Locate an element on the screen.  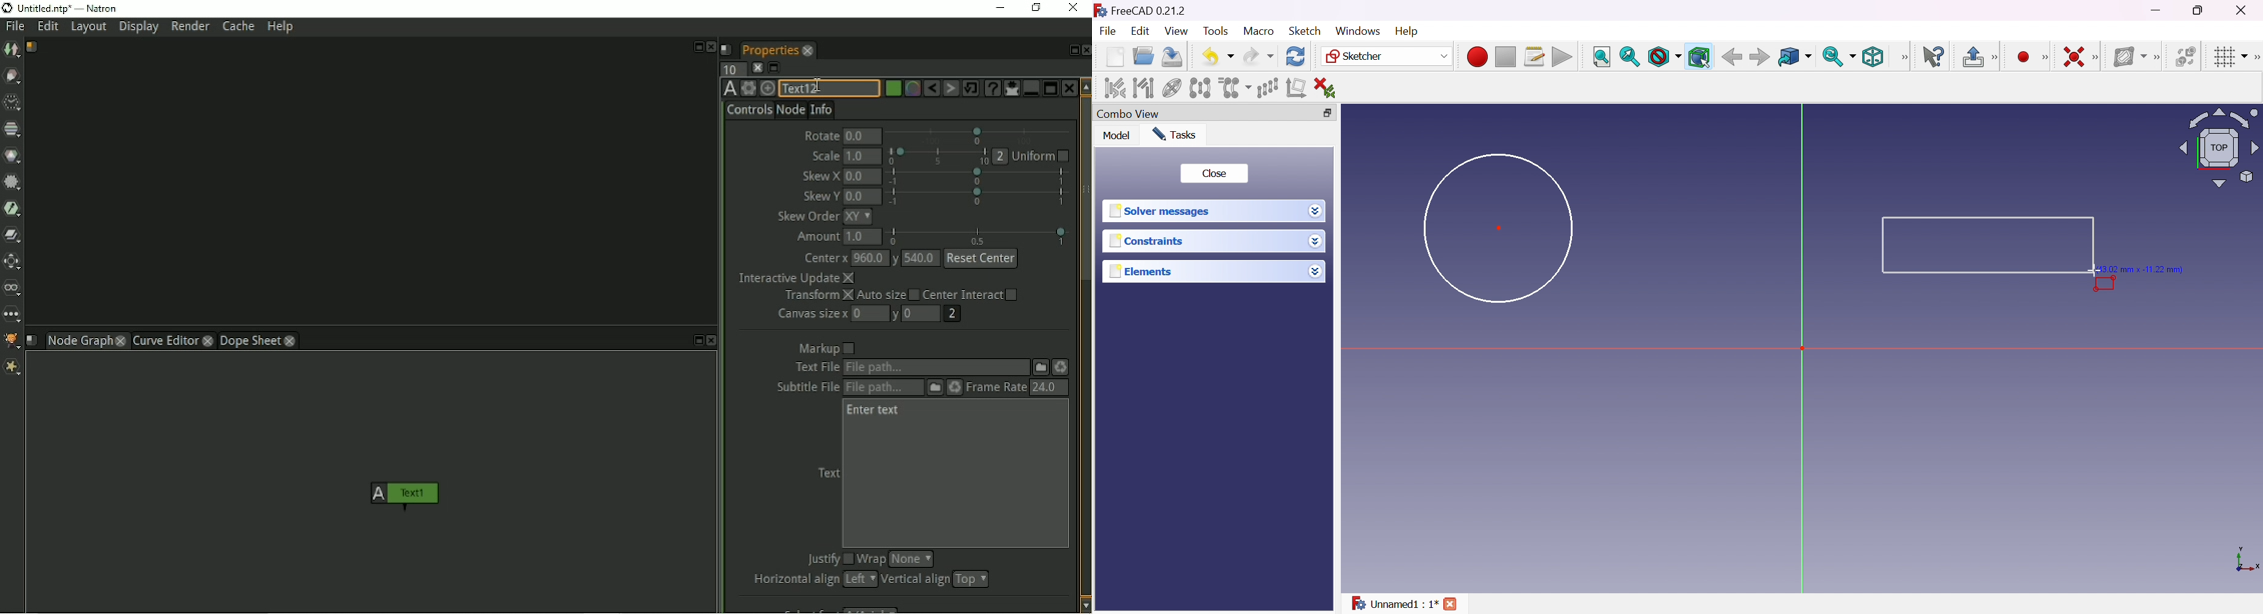
x, y axis is located at coordinates (2247, 560).